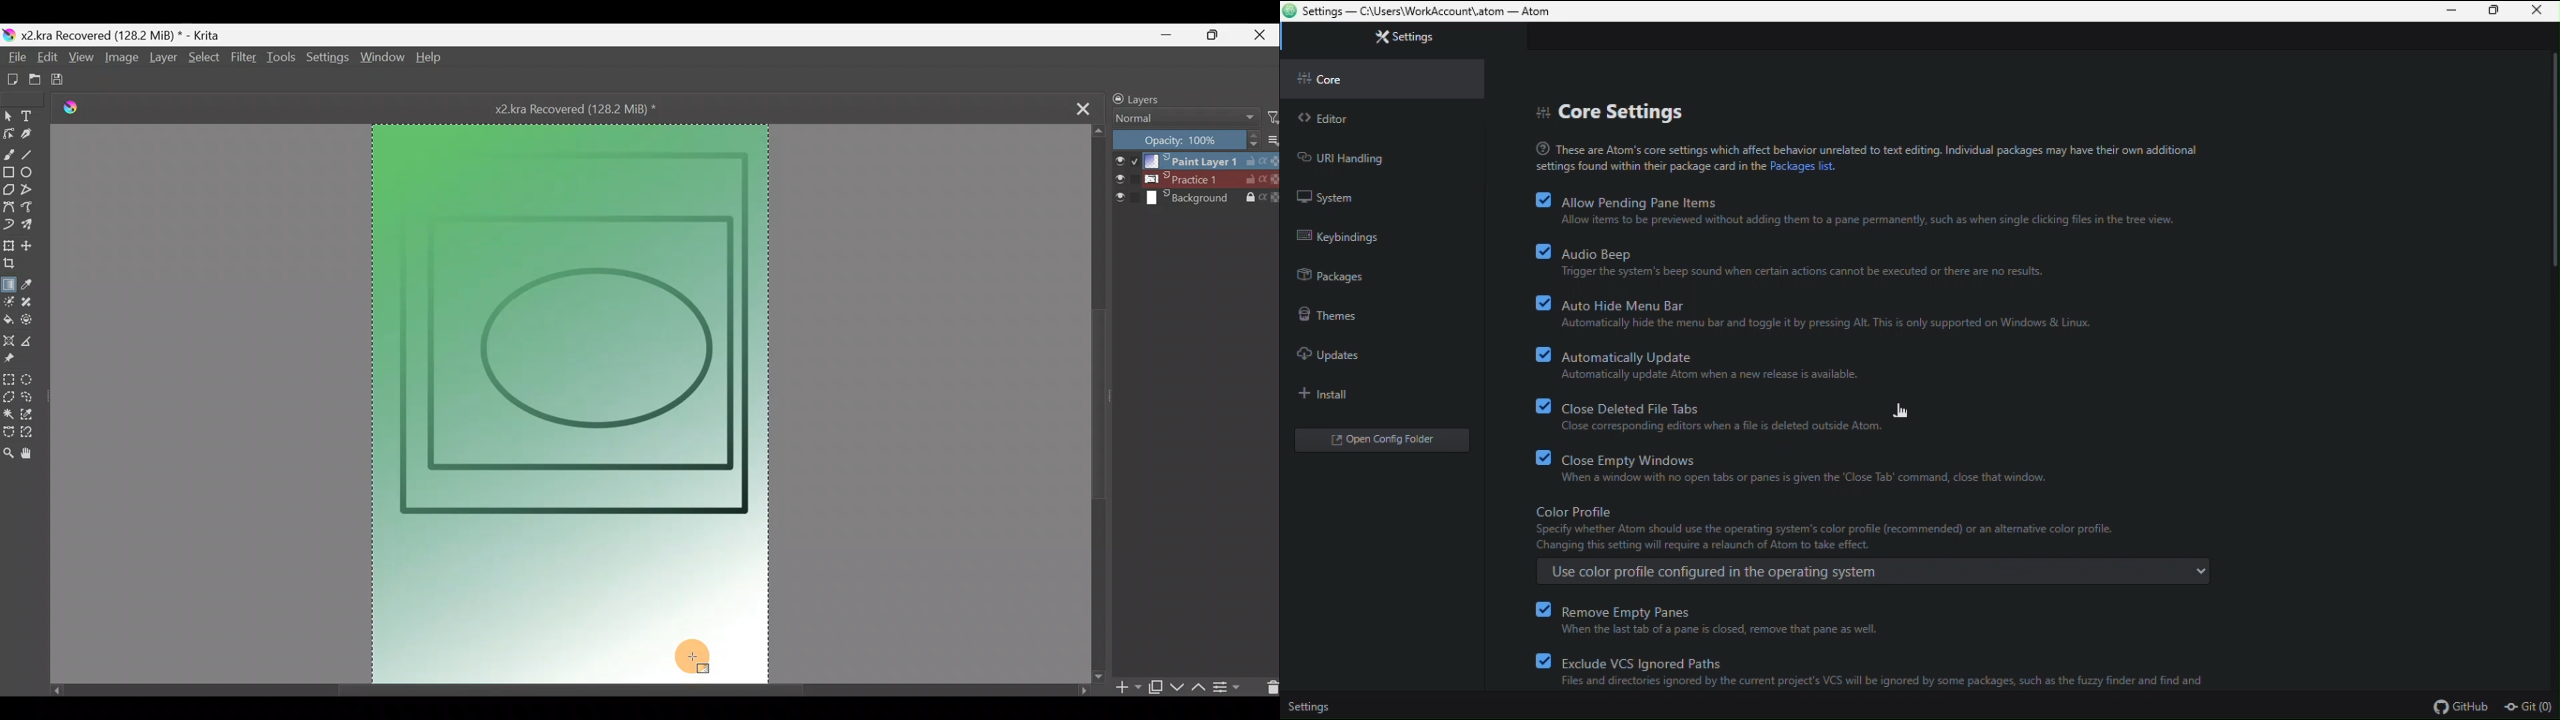 This screenshot has width=2576, height=728. I want to click on open configuration editor, so click(1386, 441).